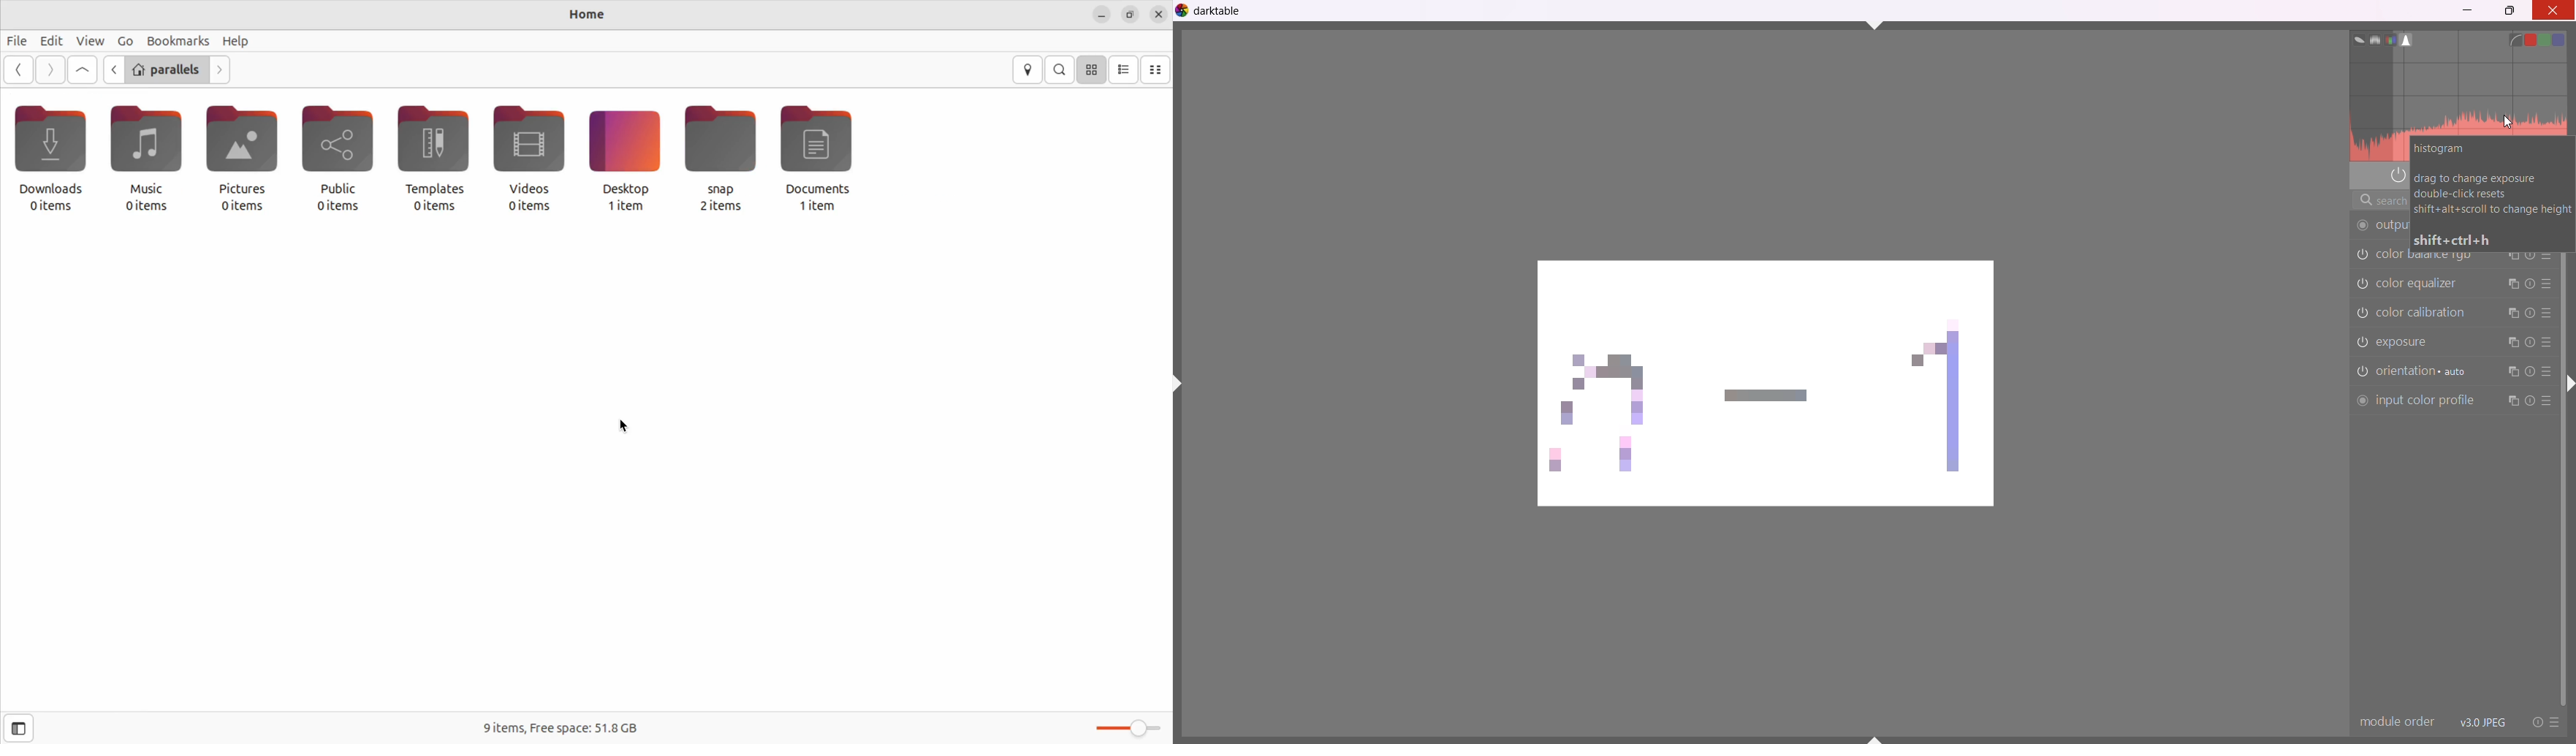  I want to click on vertical scroll bar, so click(2562, 479).